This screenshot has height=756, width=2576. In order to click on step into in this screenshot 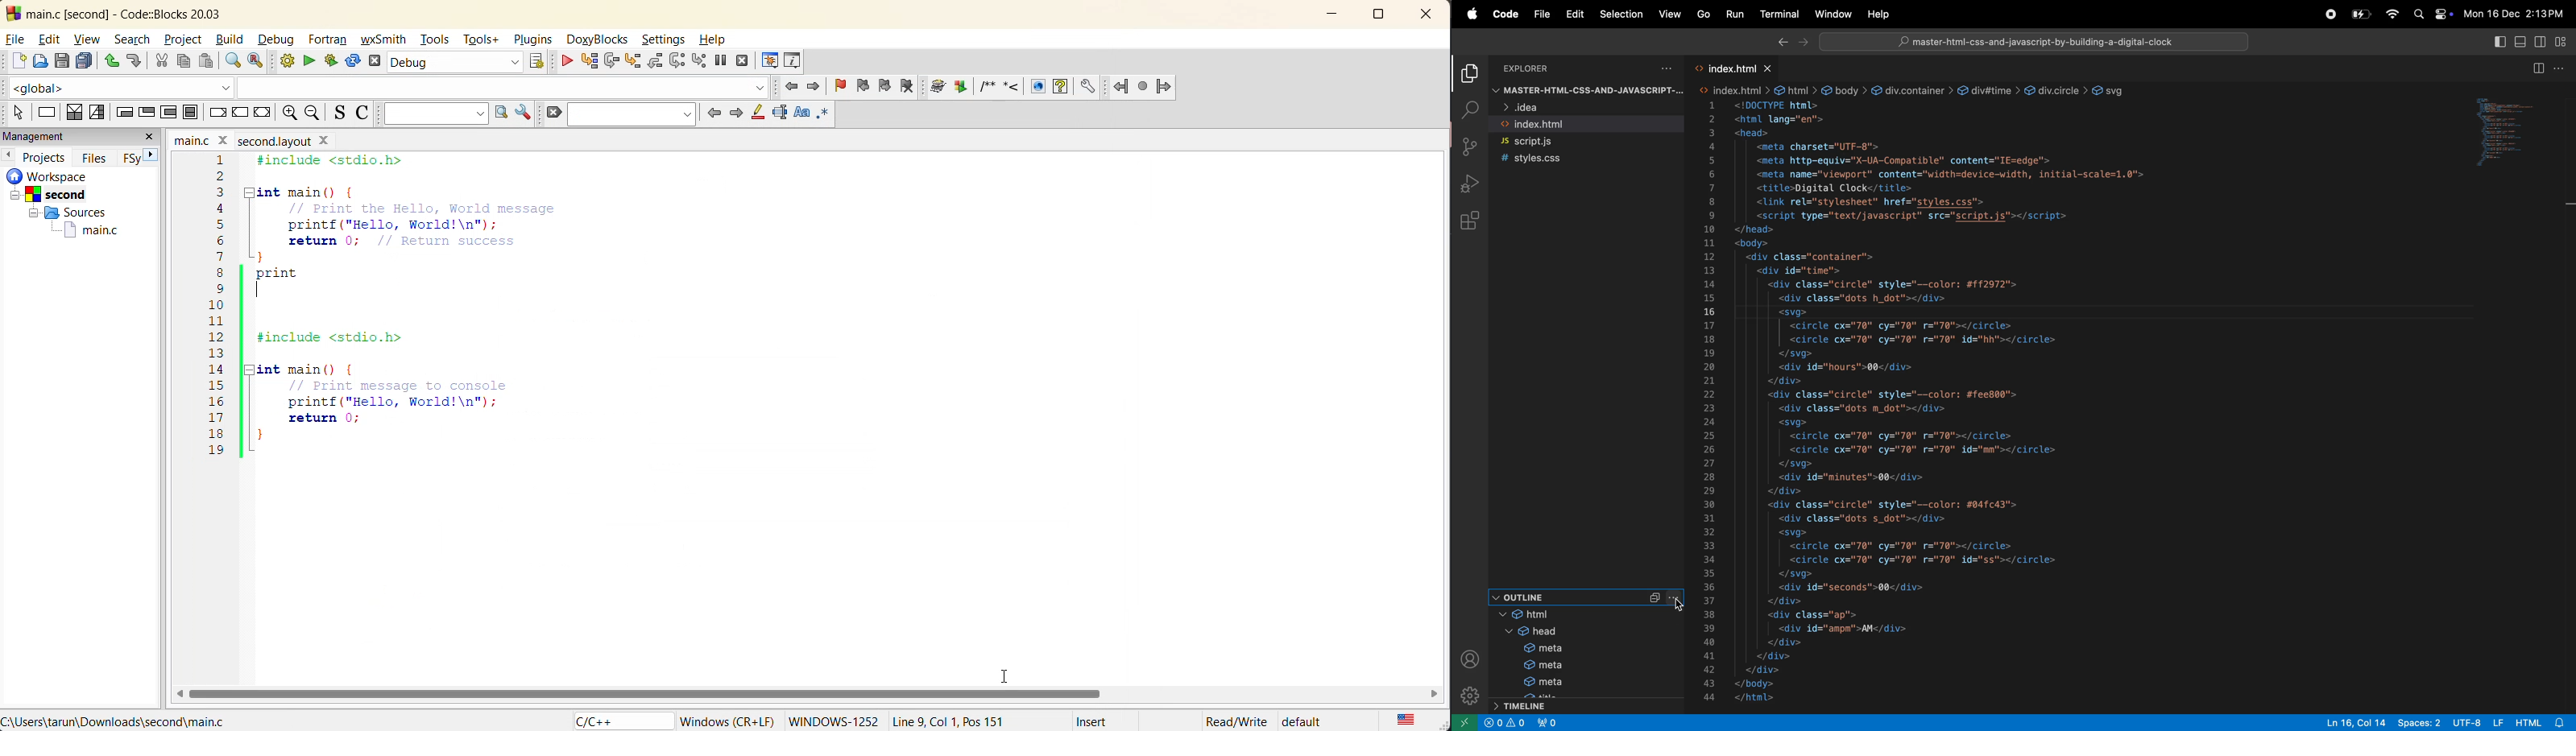, I will do `click(636, 62)`.